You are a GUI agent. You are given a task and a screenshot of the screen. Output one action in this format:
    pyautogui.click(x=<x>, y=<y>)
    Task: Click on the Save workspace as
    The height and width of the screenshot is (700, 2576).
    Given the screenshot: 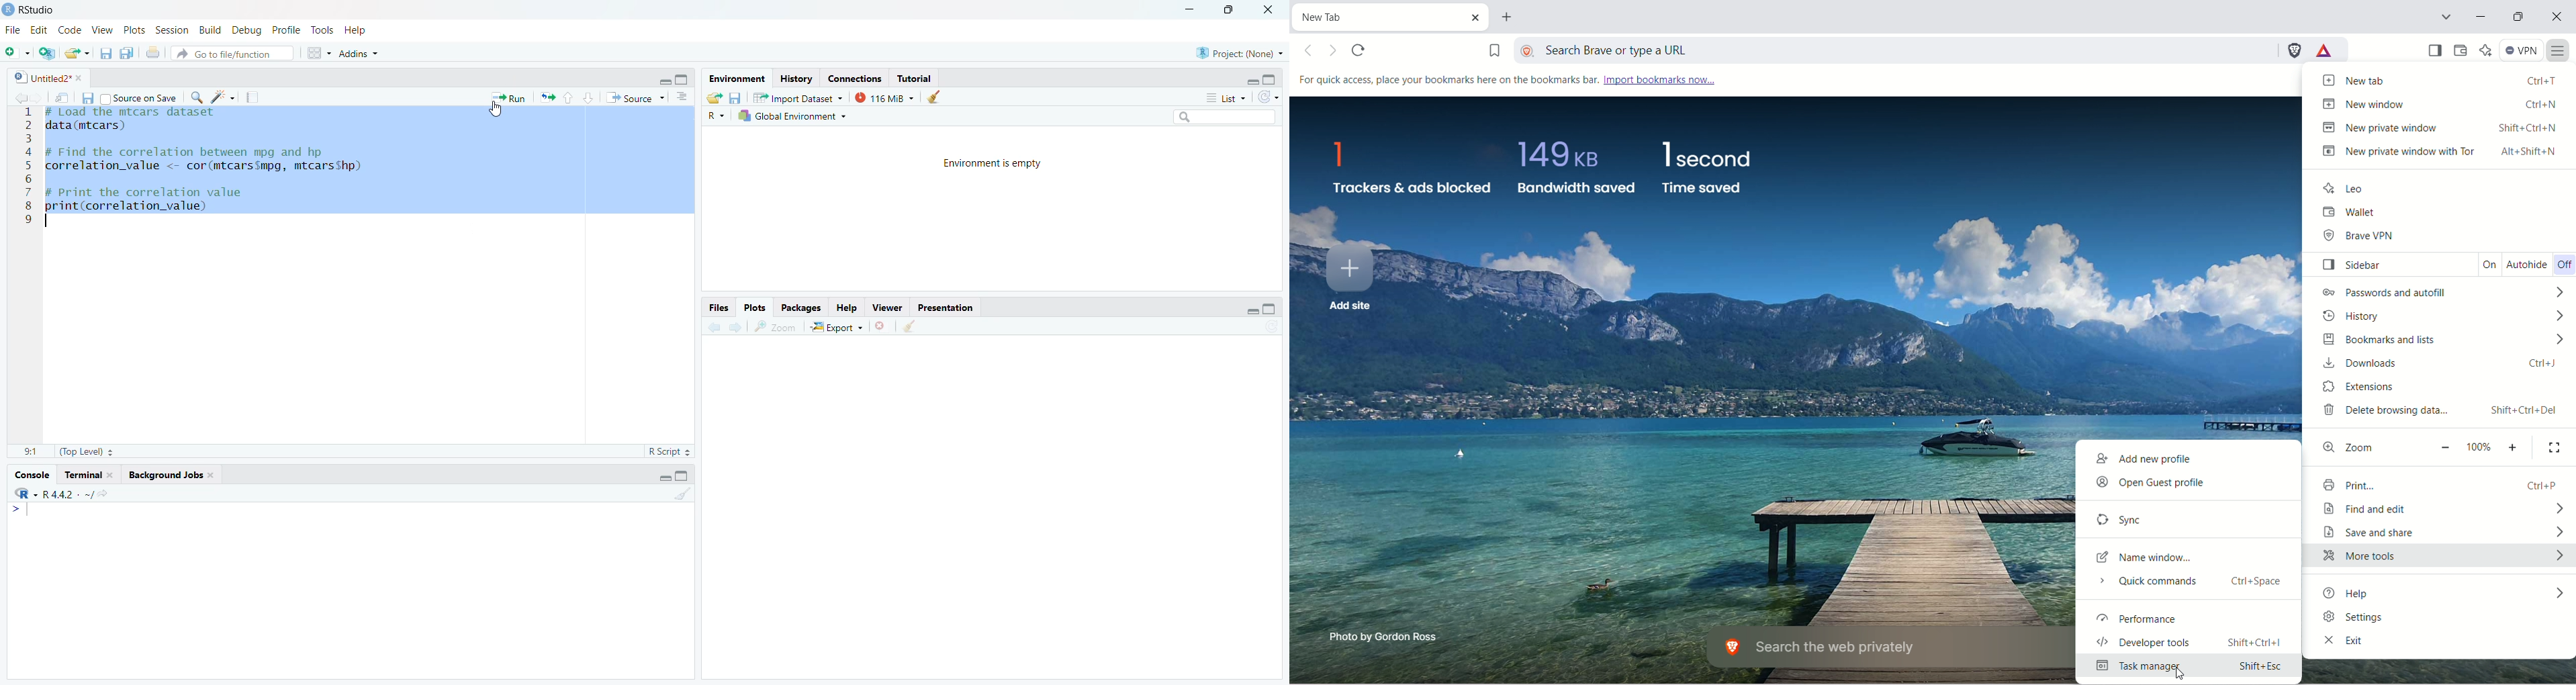 What is the action you would take?
    pyautogui.click(x=735, y=97)
    